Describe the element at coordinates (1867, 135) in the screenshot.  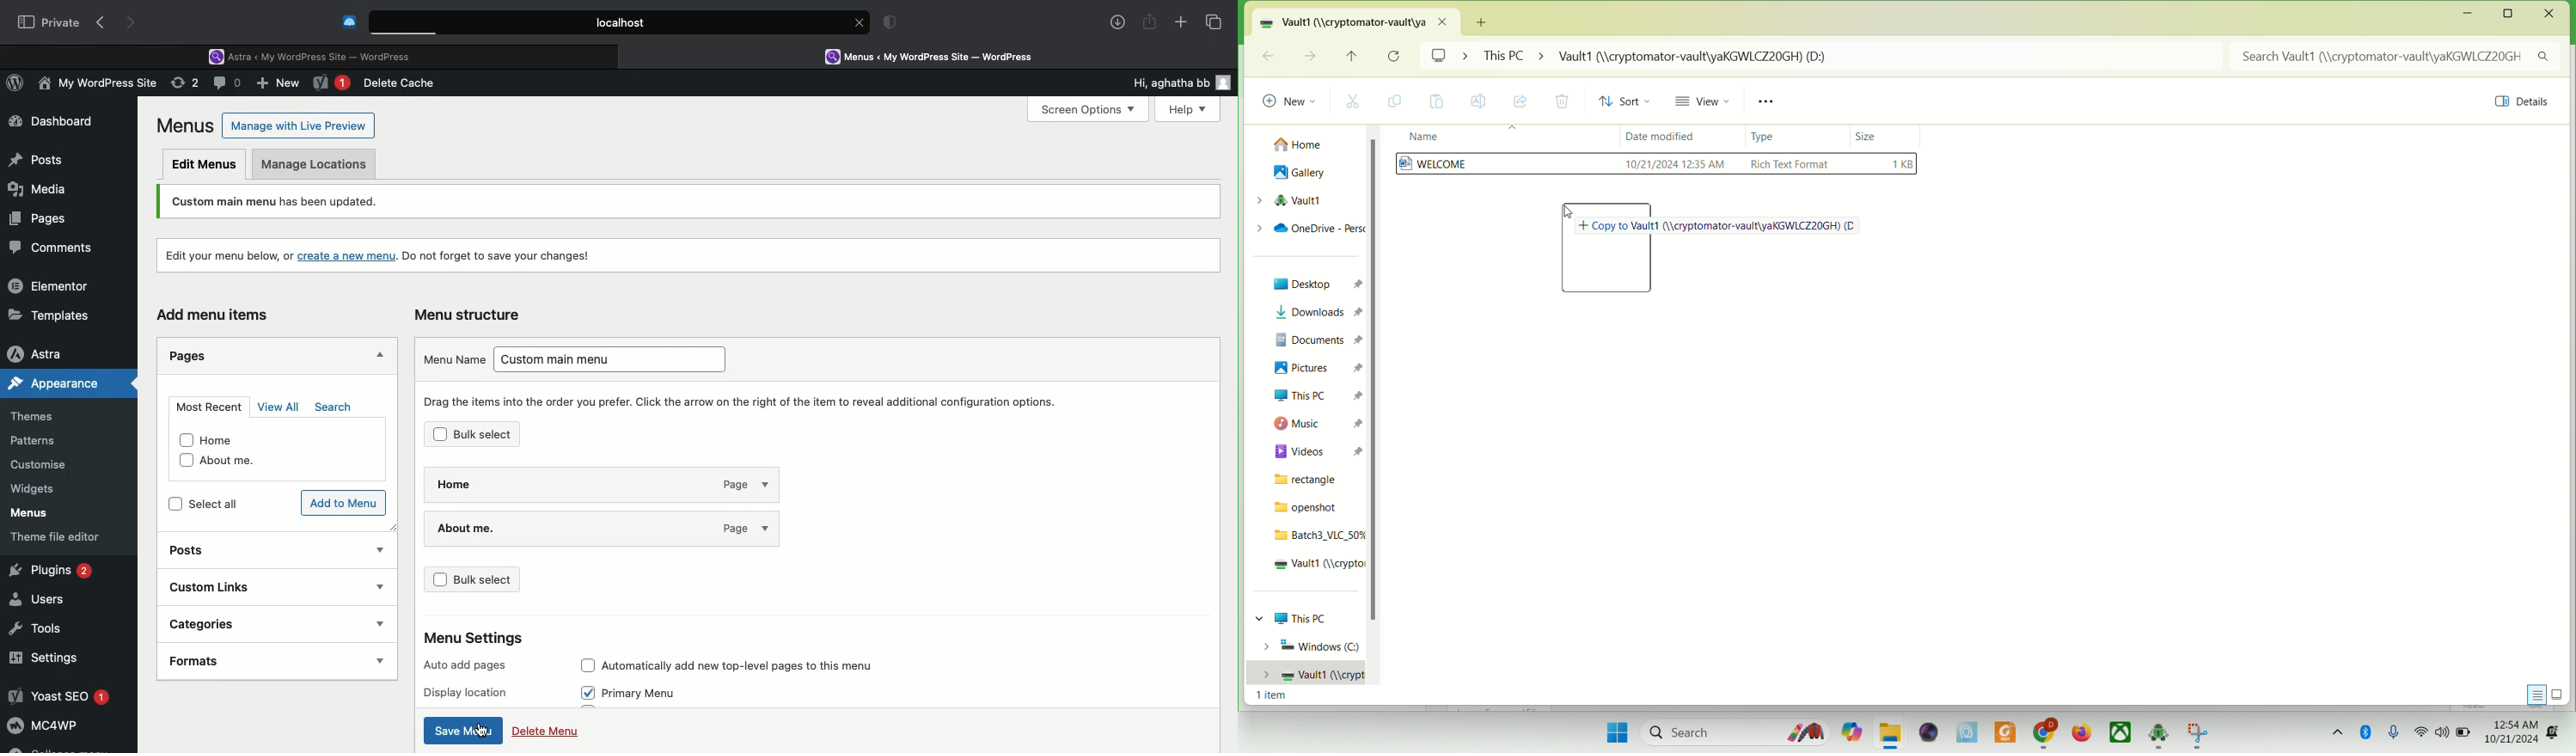
I see `size` at that location.